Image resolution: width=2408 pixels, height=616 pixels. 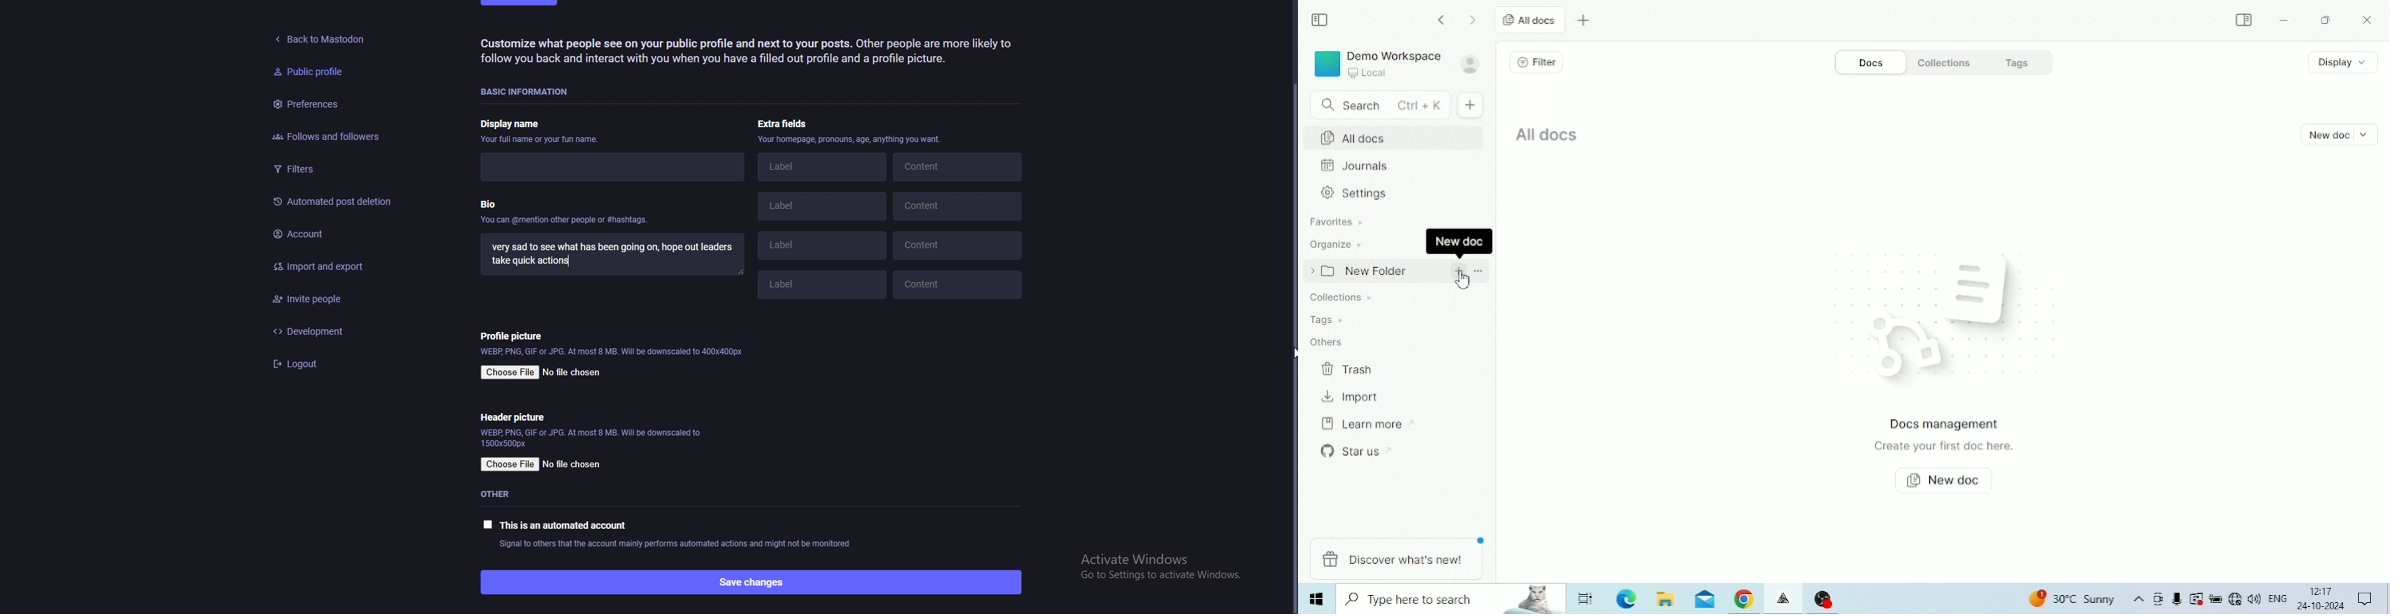 I want to click on Date, so click(x=2320, y=606).